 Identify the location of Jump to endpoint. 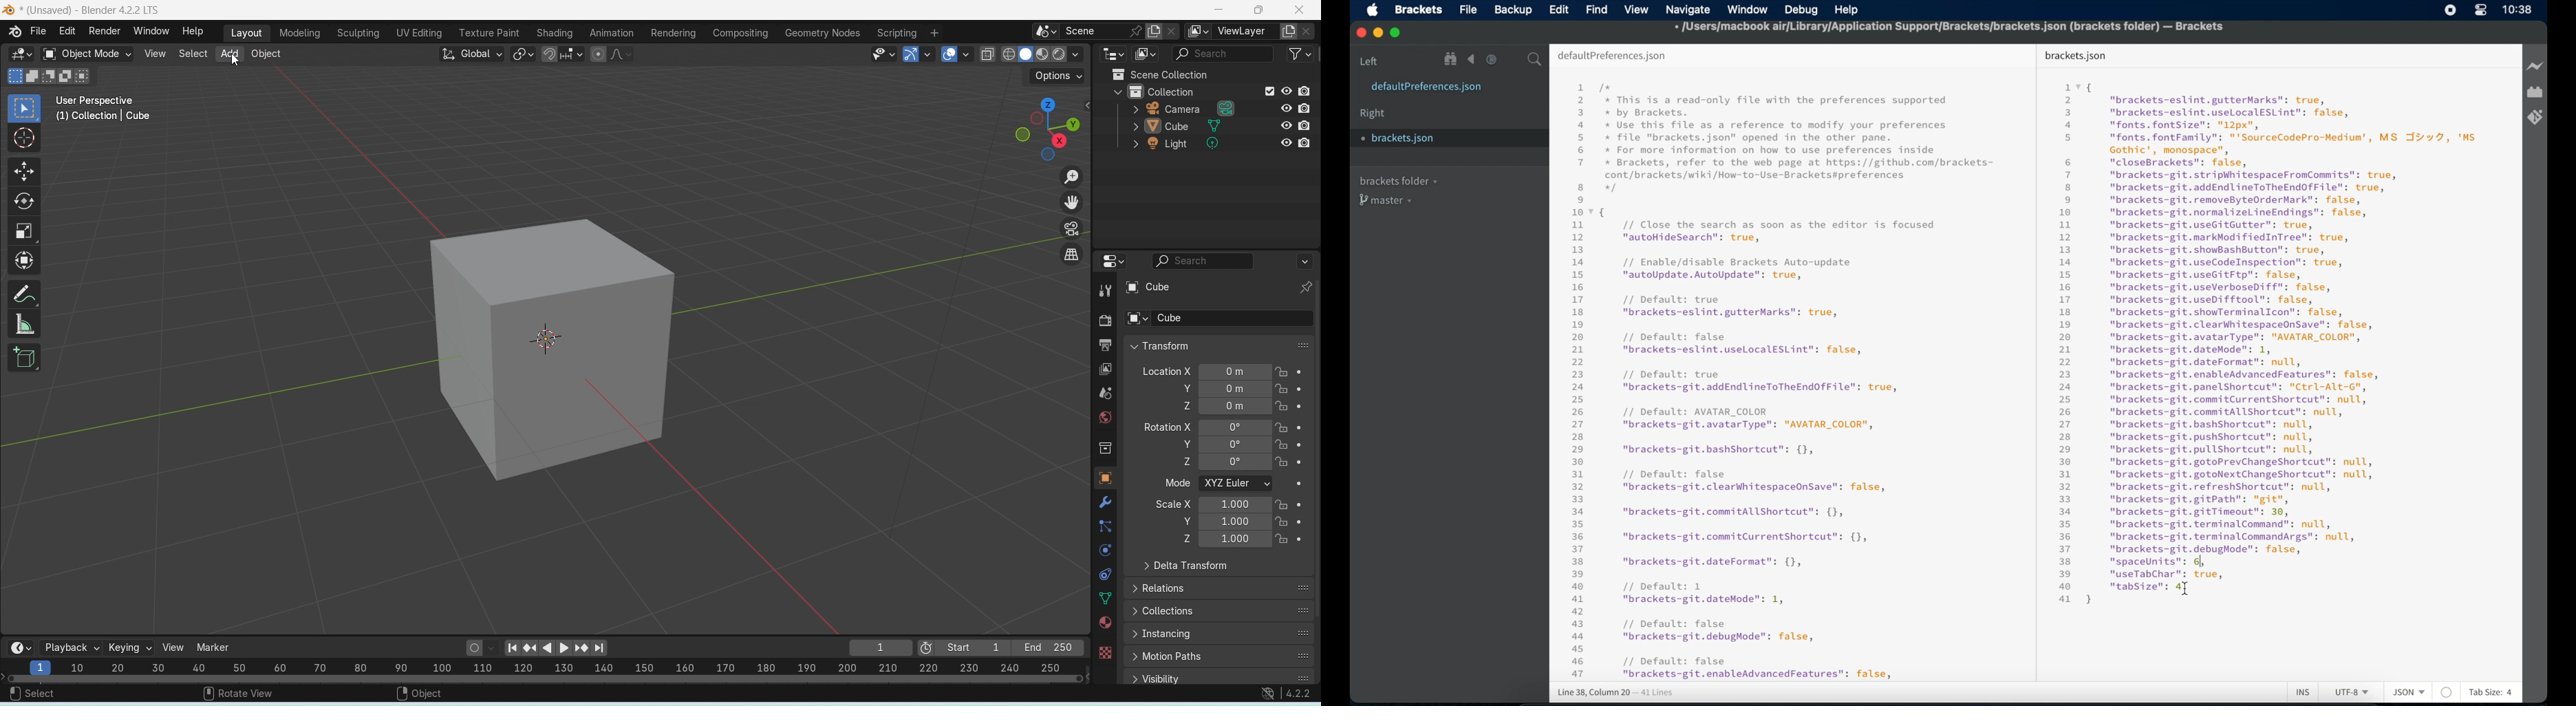
(604, 648).